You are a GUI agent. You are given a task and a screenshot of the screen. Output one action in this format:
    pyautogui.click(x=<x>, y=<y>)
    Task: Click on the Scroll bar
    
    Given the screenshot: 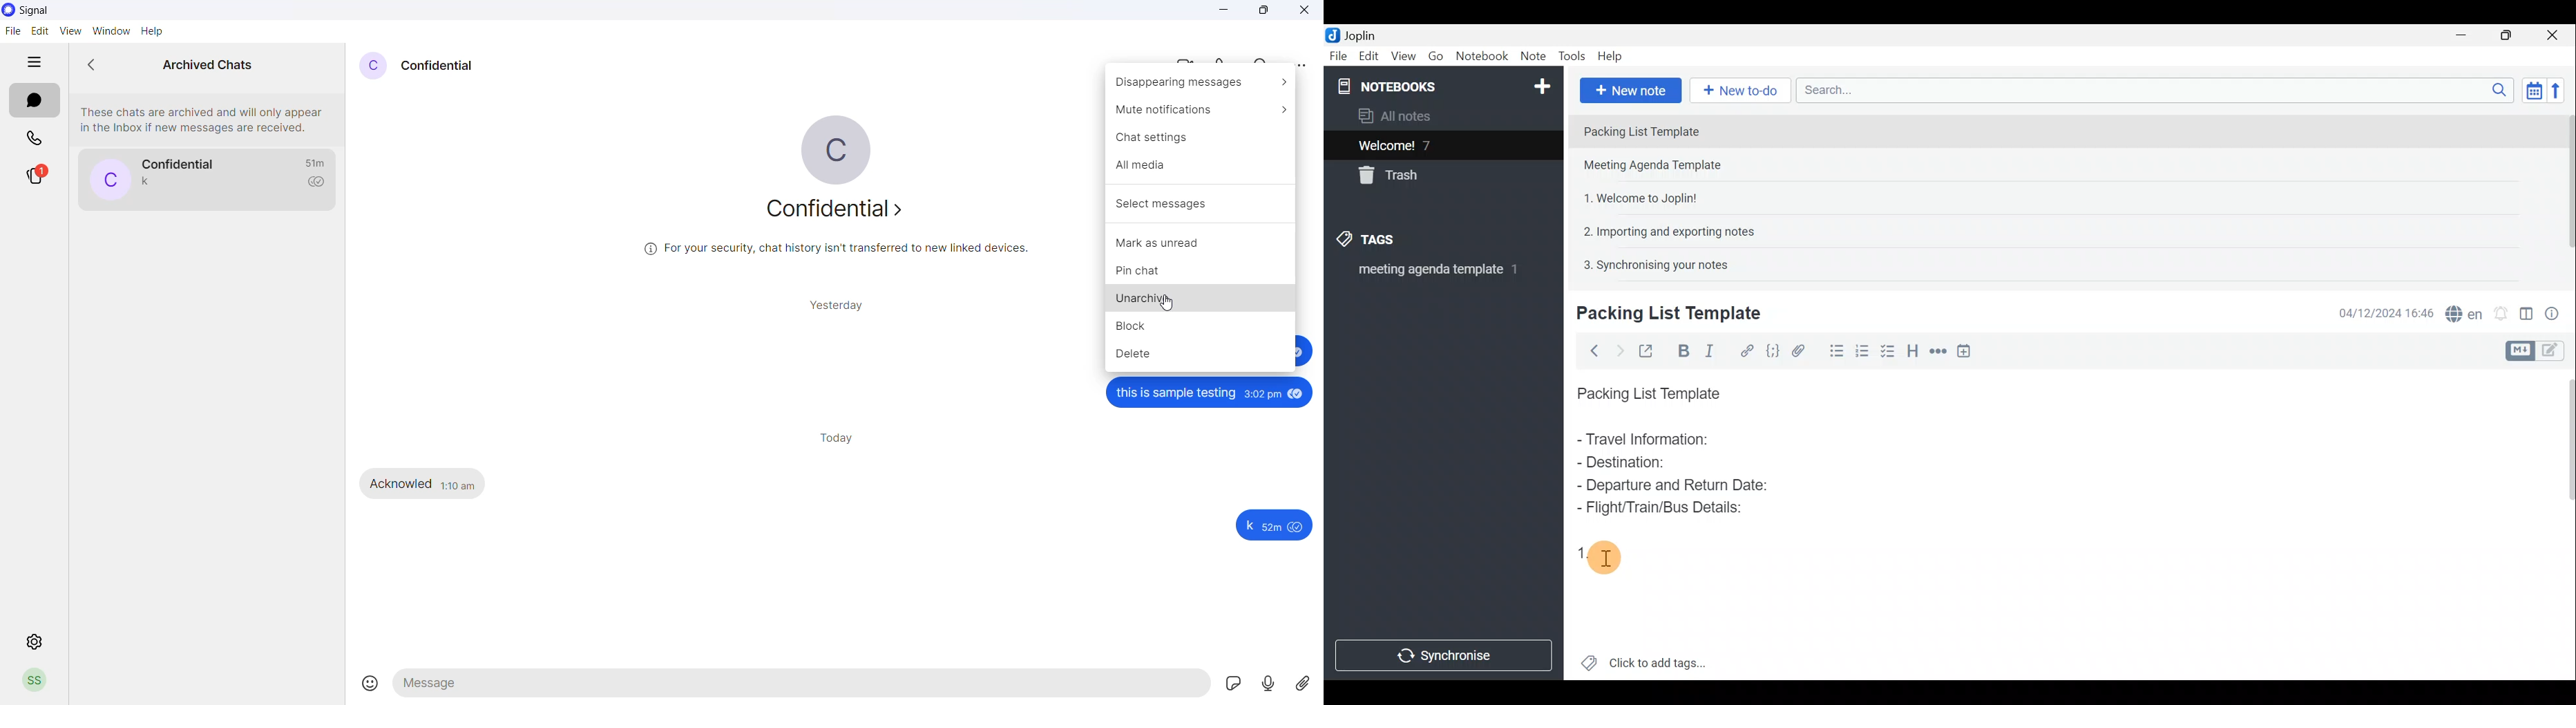 What is the action you would take?
    pyautogui.click(x=2564, y=523)
    